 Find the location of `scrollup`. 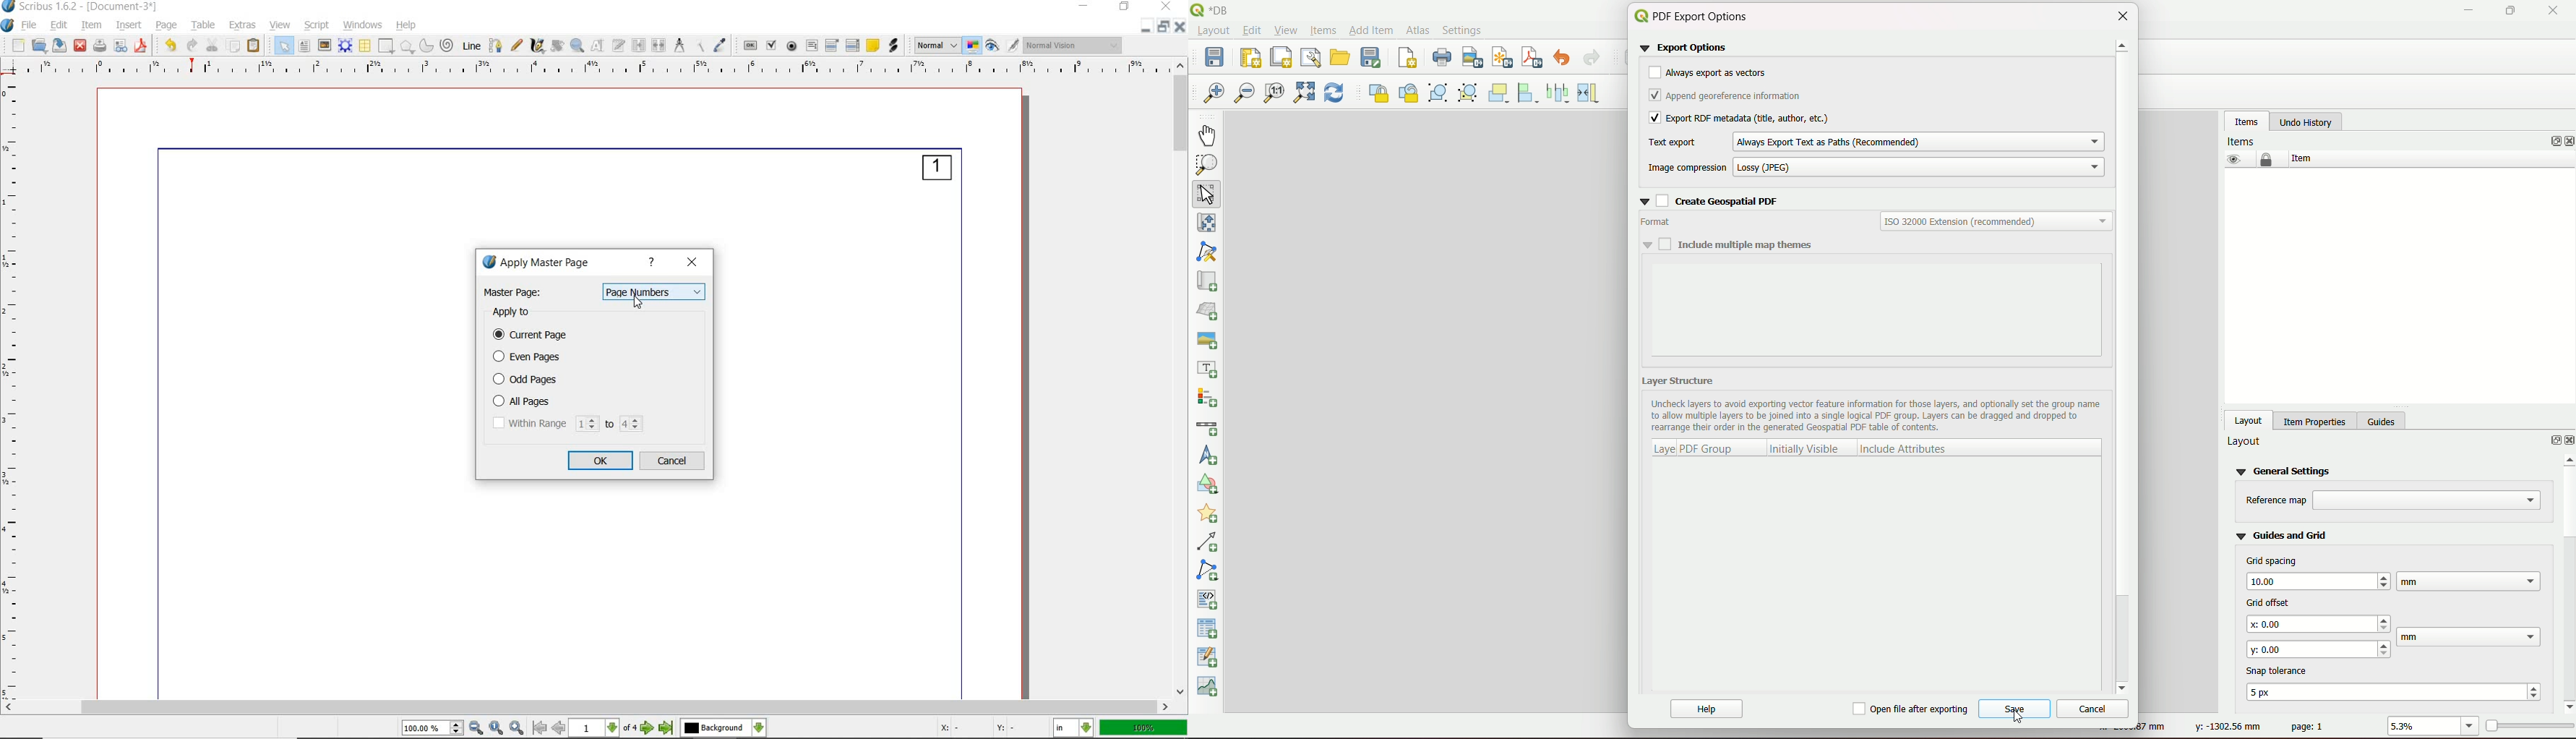

scrollup is located at coordinates (2123, 48).